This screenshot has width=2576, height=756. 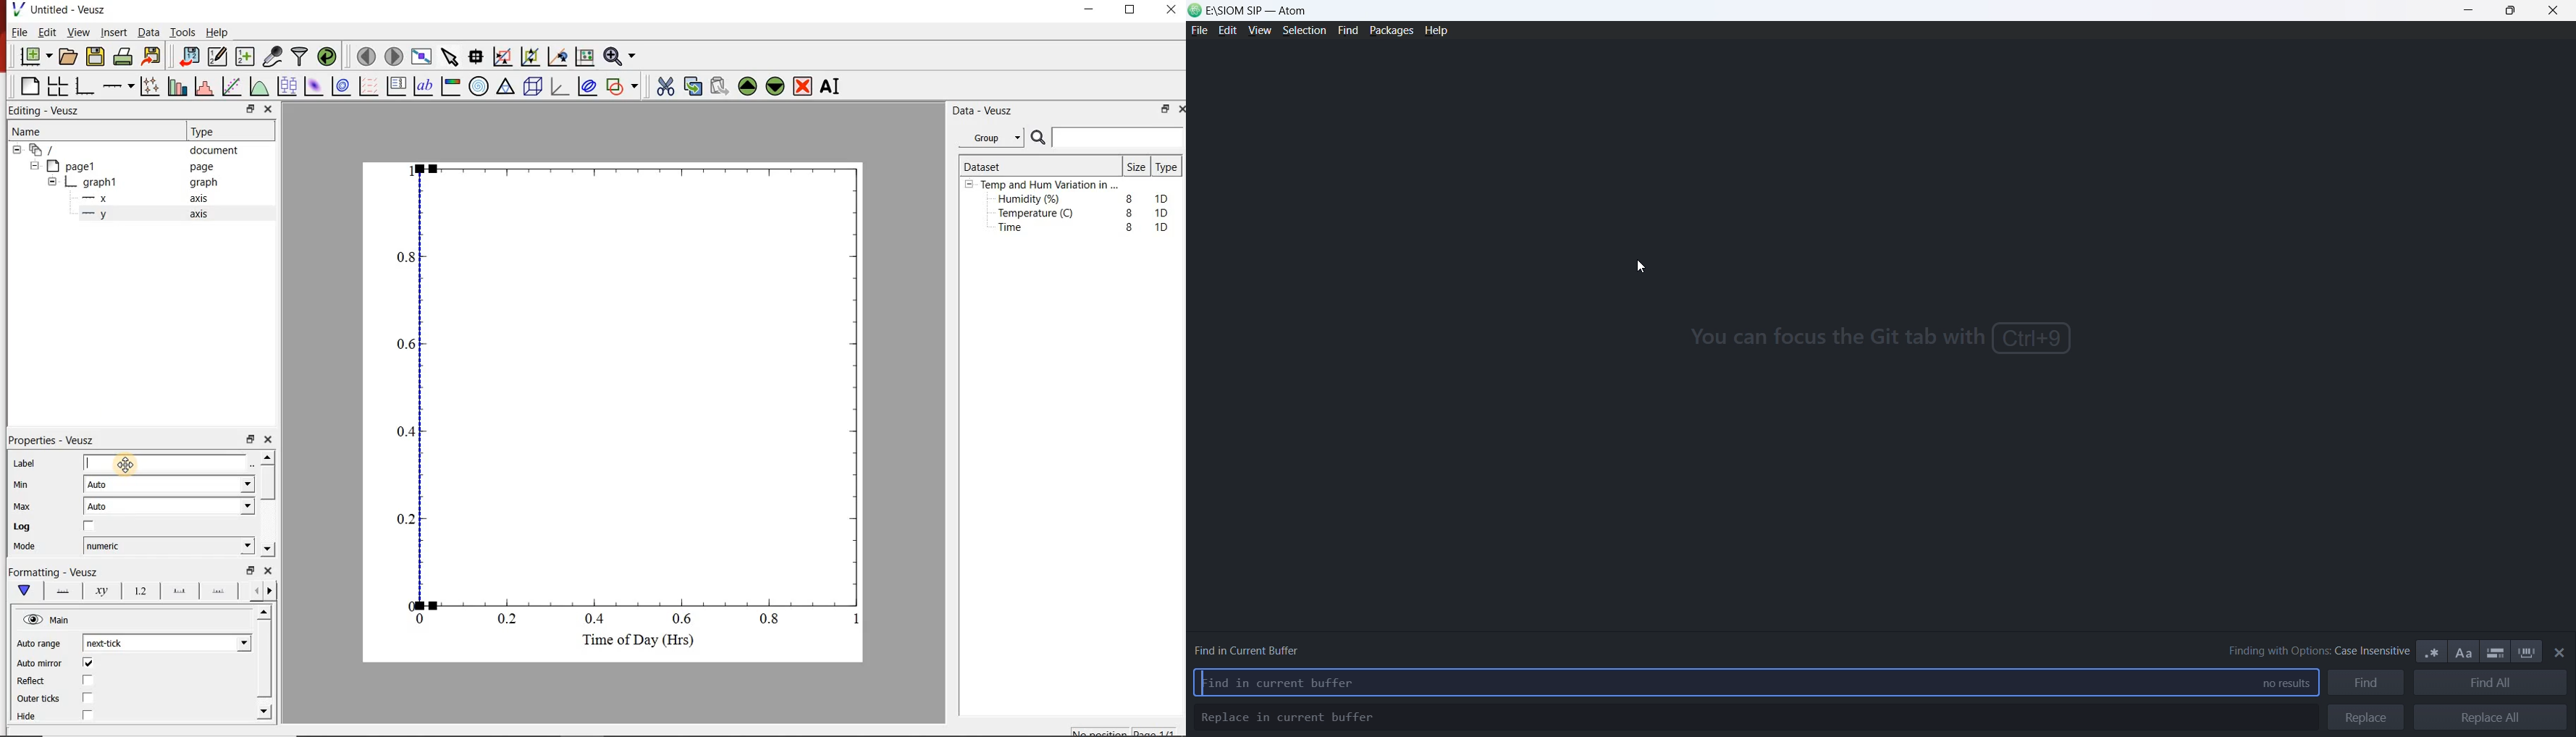 I want to click on close, so click(x=1172, y=10).